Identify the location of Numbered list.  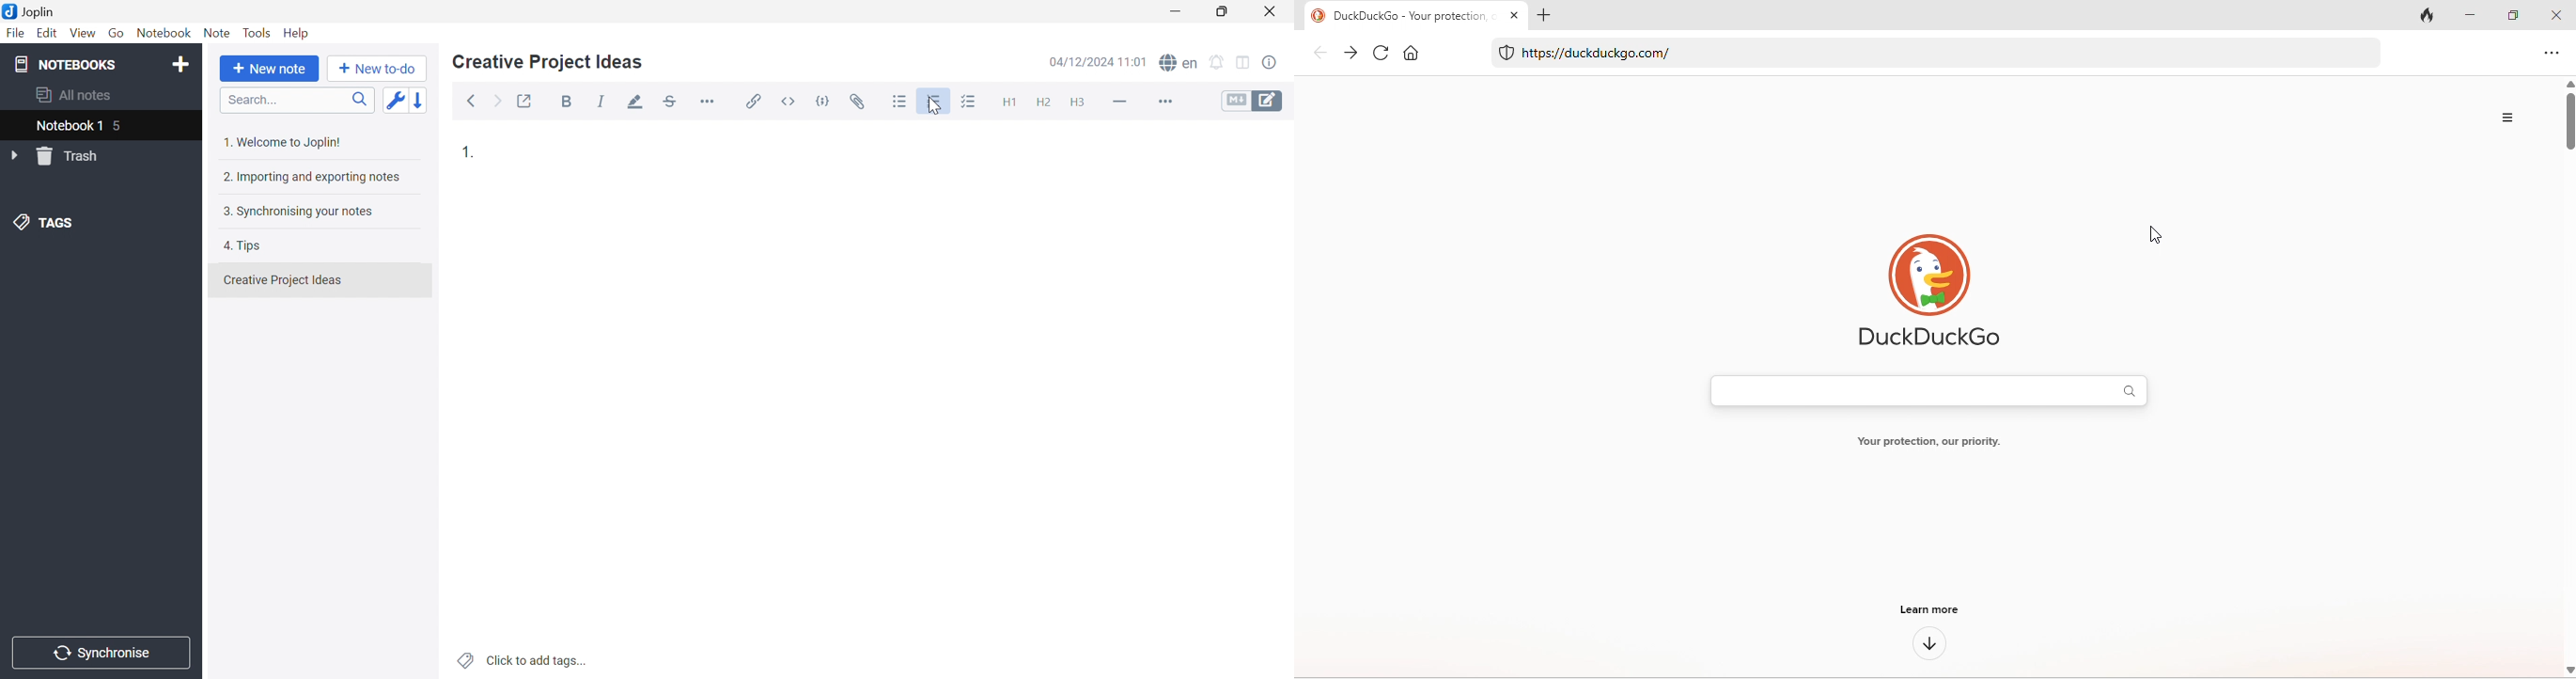
(936, 99).